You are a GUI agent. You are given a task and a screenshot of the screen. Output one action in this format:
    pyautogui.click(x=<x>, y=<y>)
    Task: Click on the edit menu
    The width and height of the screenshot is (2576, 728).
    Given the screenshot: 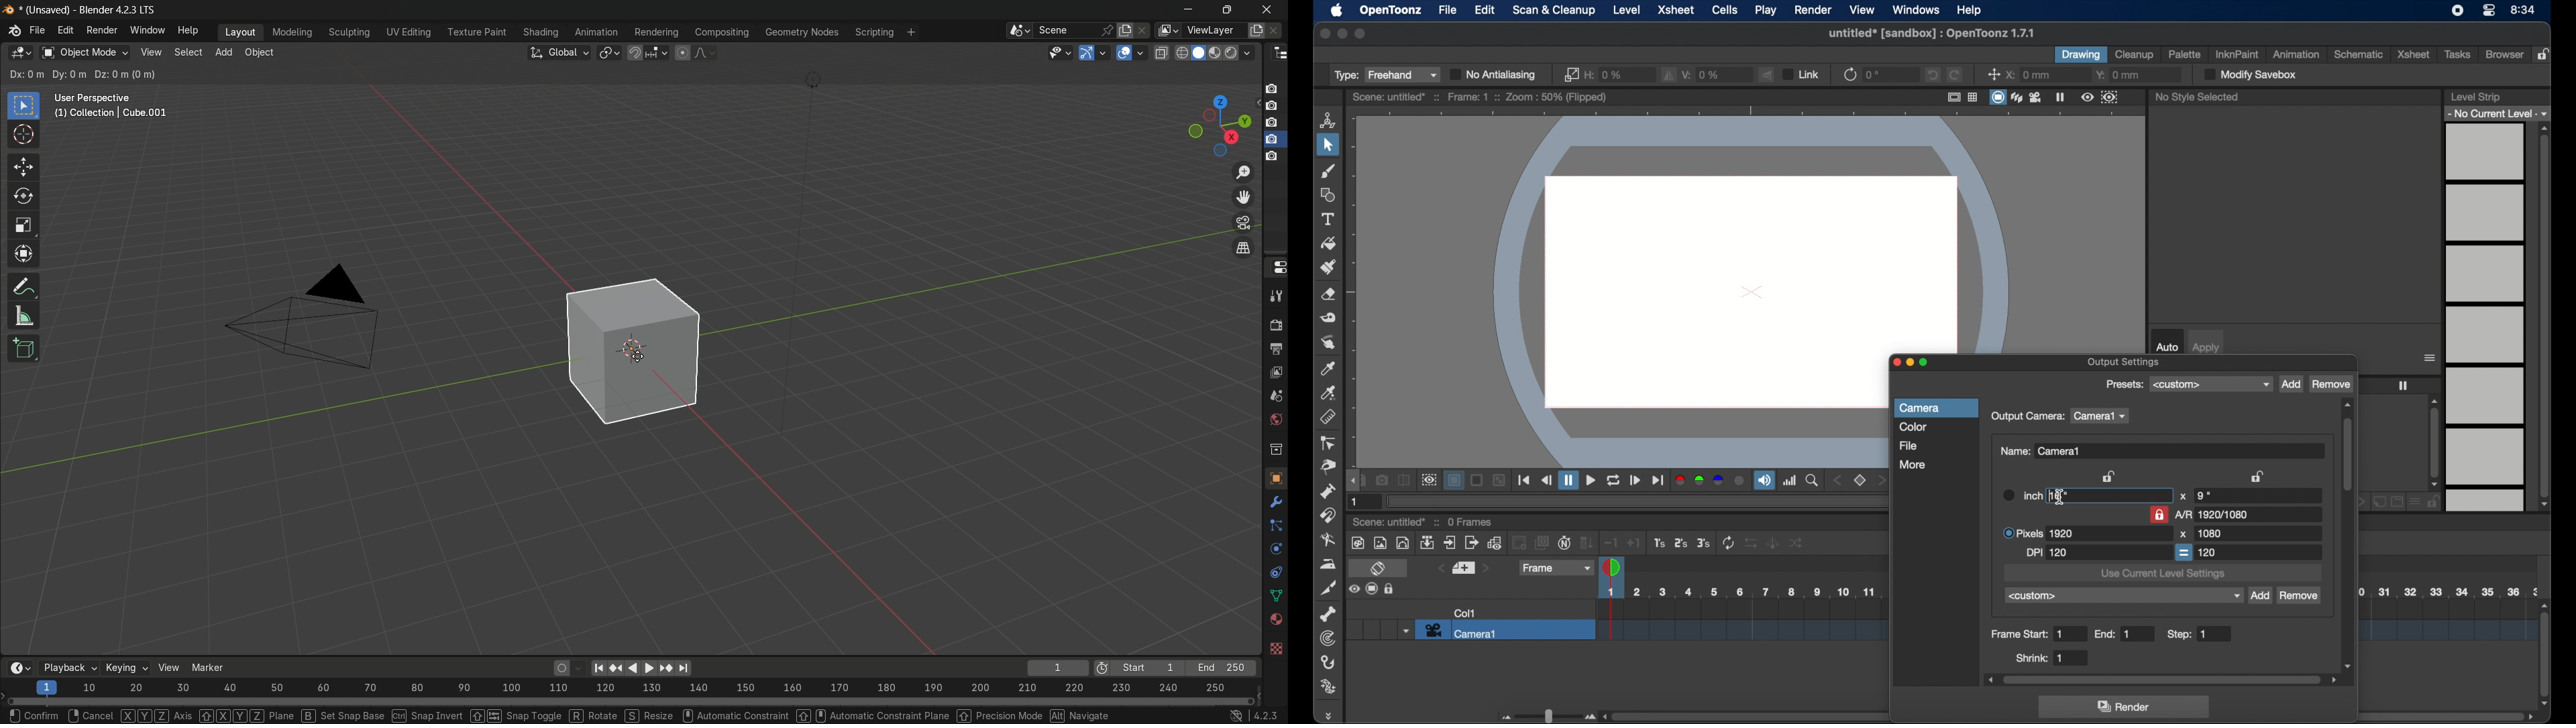 What is the action you would take?
    pyautogui.click(x=66, y=31)
    